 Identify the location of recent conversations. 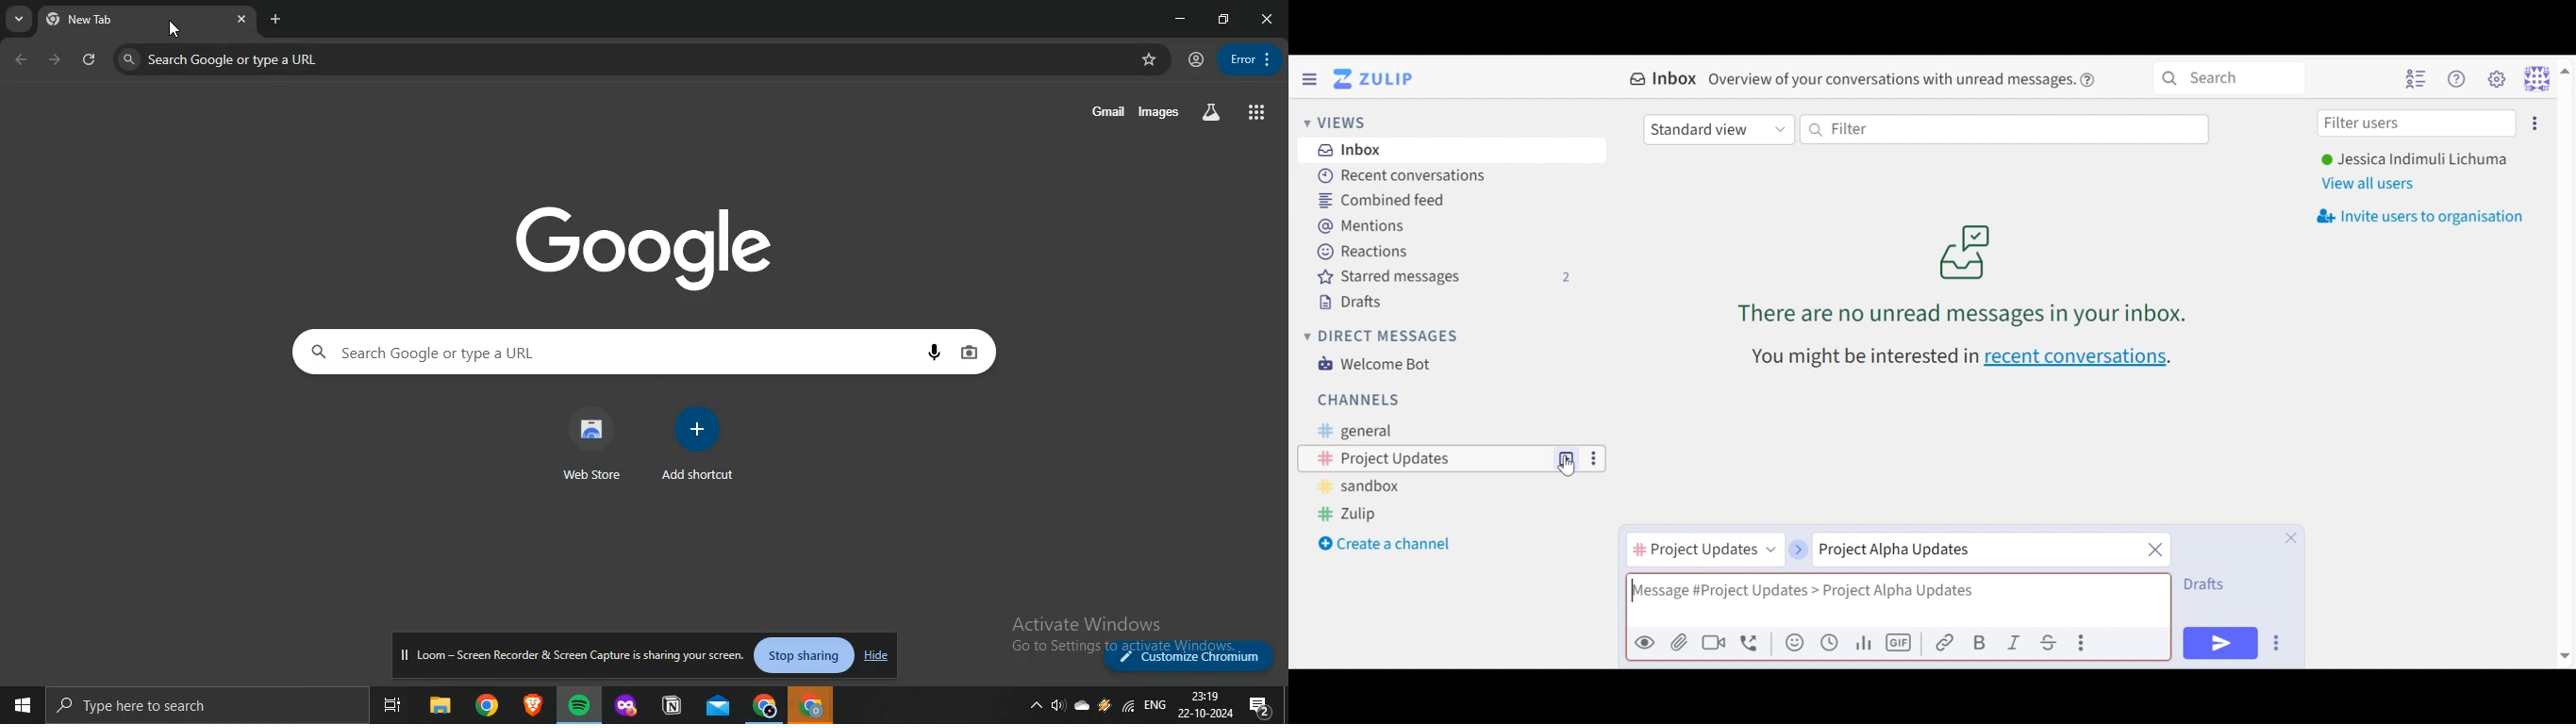
(2078, 358).